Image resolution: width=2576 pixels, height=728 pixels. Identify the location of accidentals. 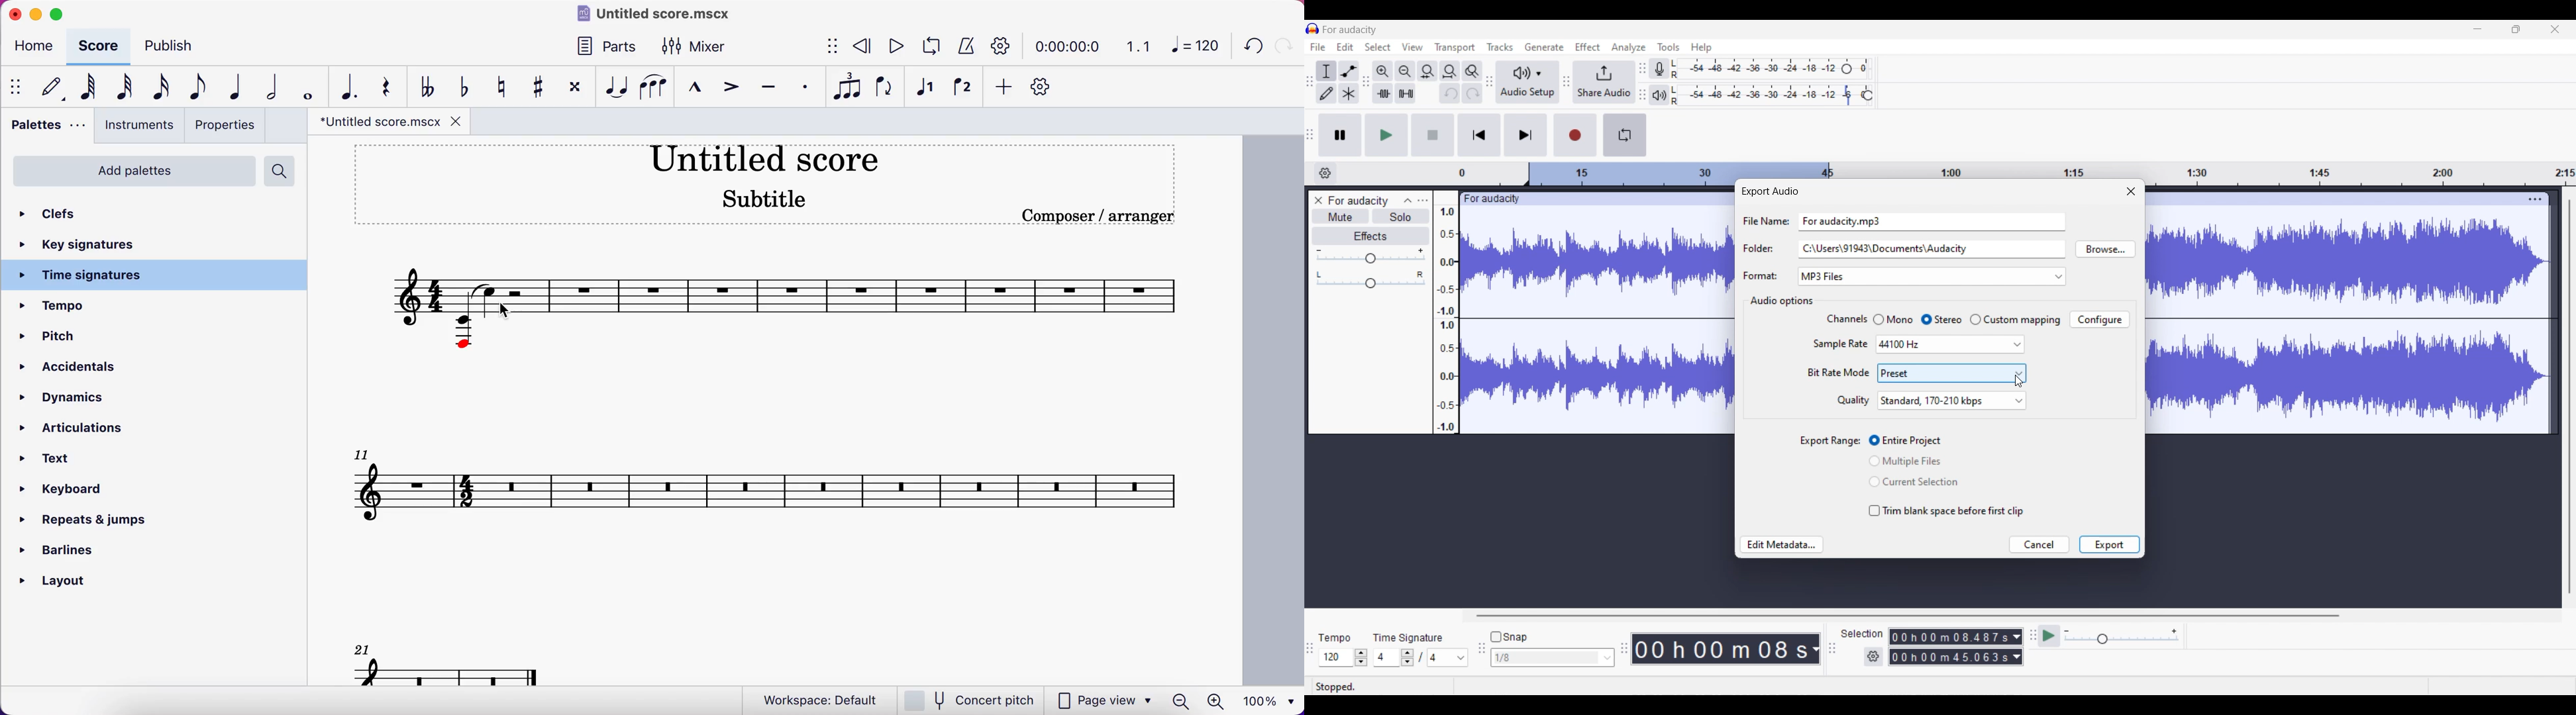
(77, 368).